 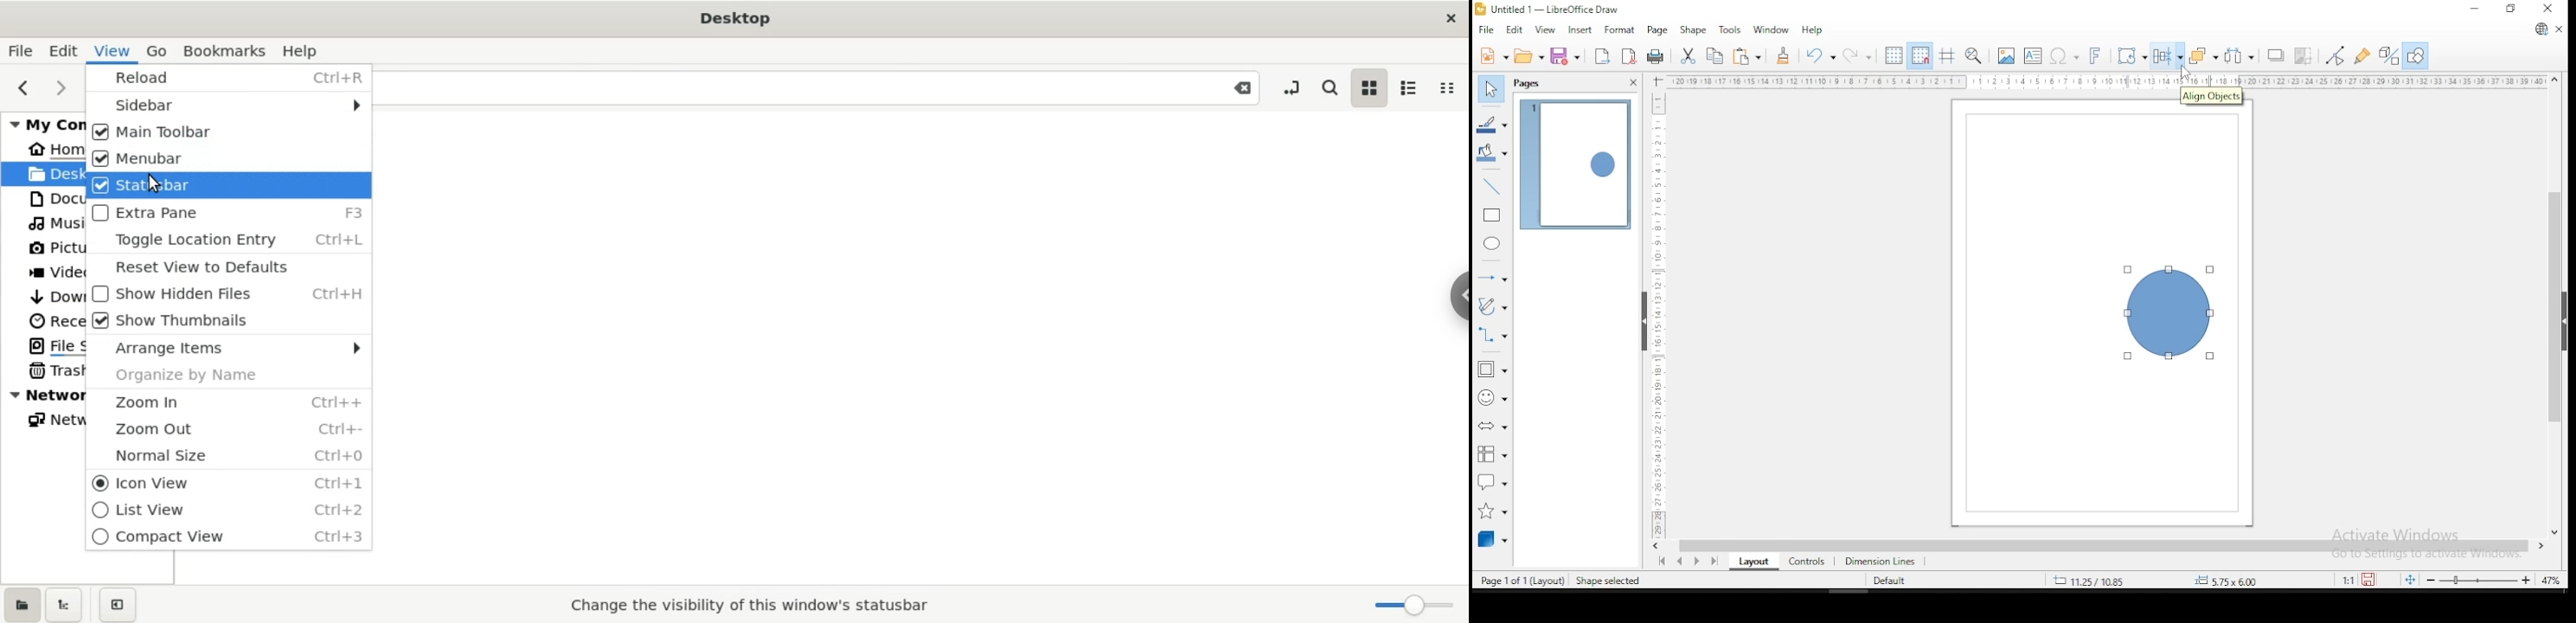 I want to click on line color, so click(x=1493, y=125).